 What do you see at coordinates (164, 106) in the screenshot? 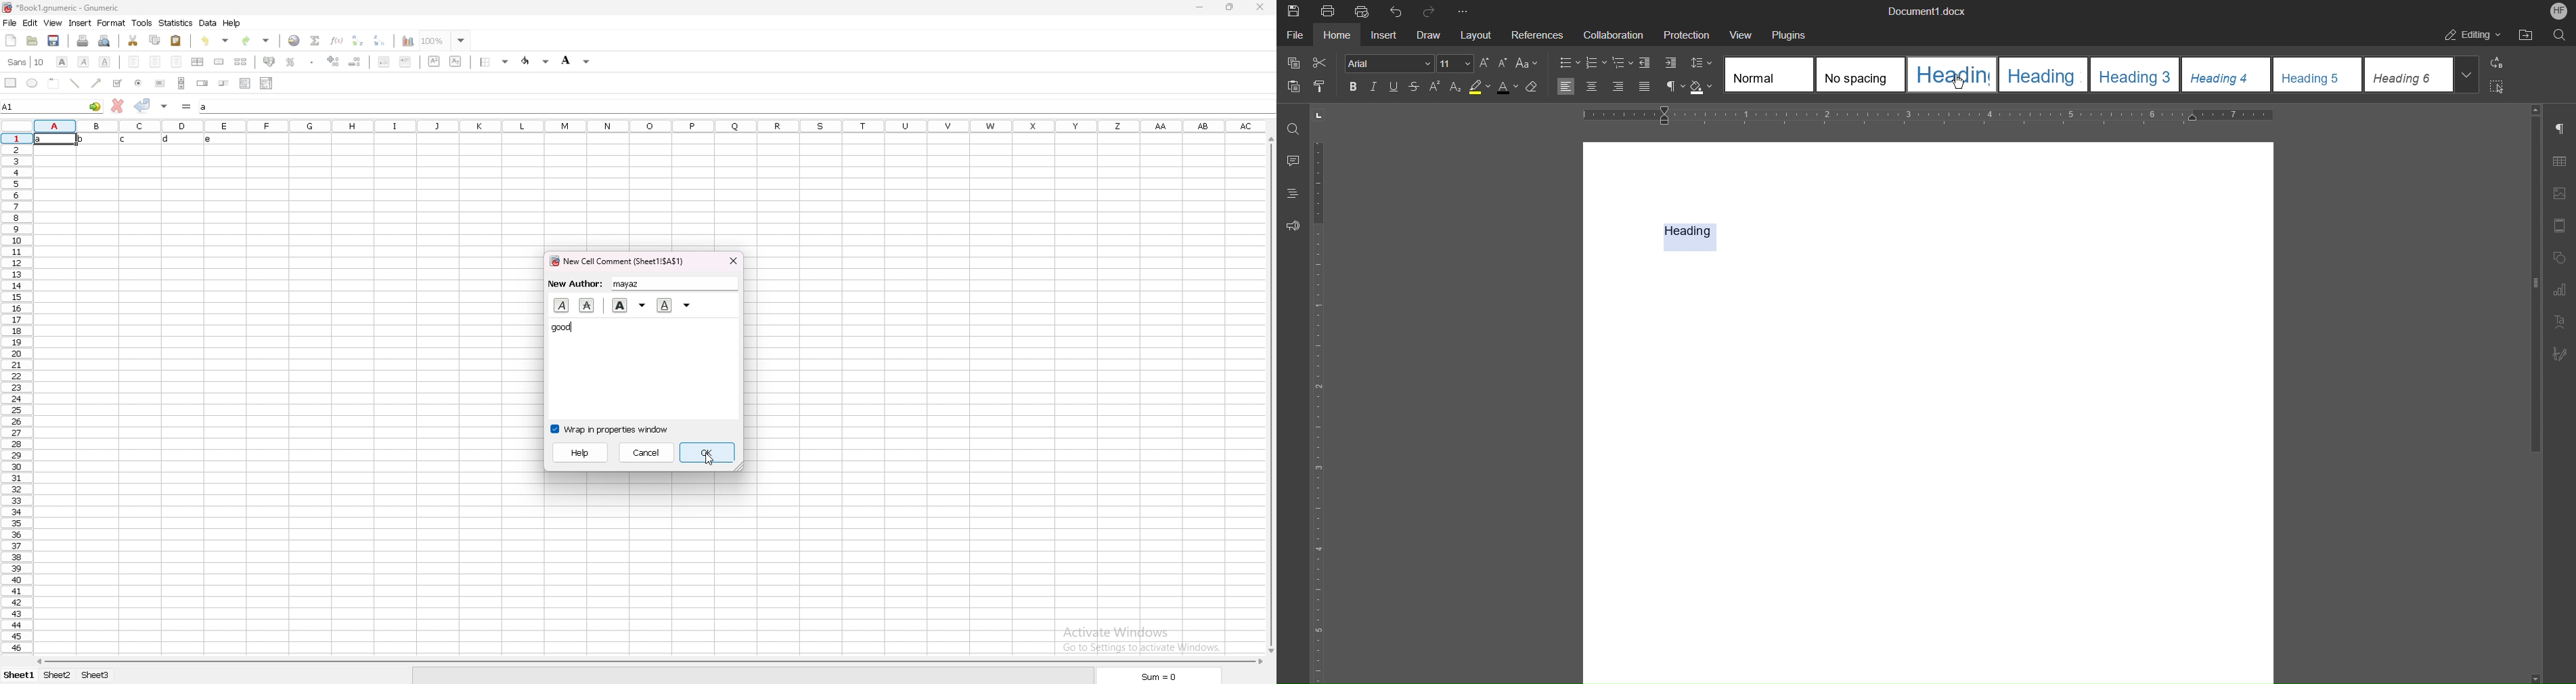
I see `accept change in multiple cell` at bounding box center [164, 106].